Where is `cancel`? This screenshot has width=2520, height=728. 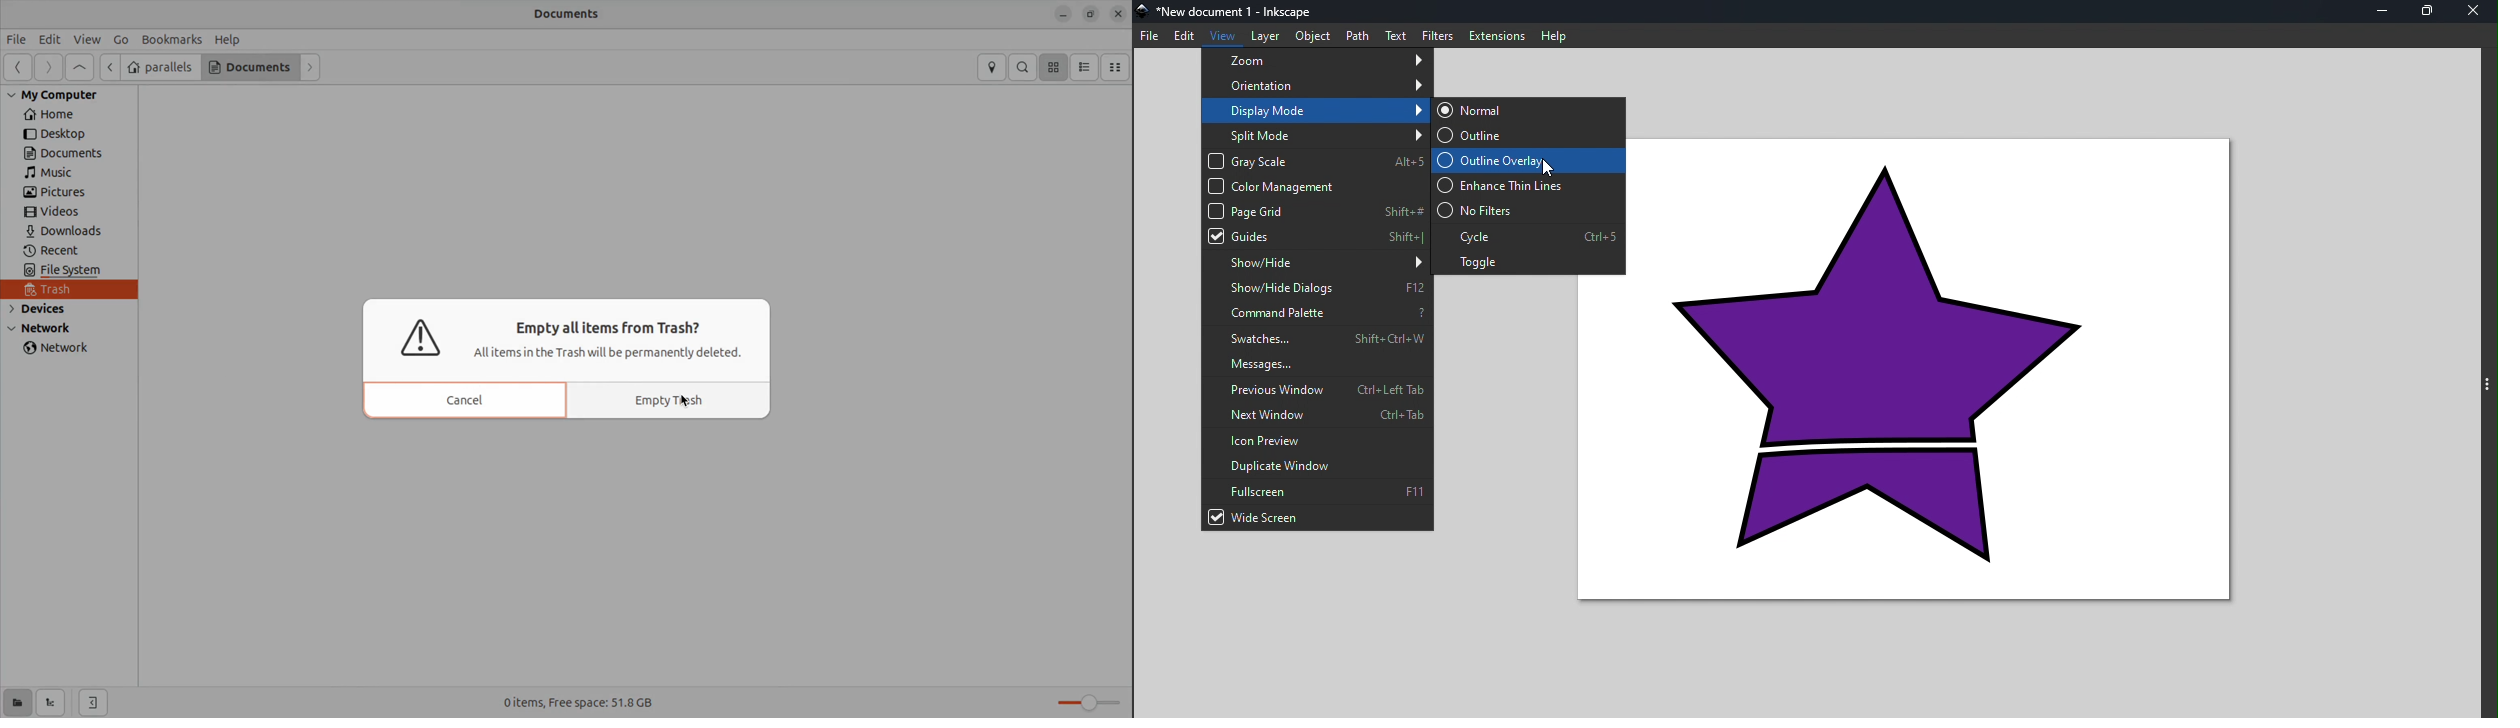 cancel is located at coordinates (466, 401).